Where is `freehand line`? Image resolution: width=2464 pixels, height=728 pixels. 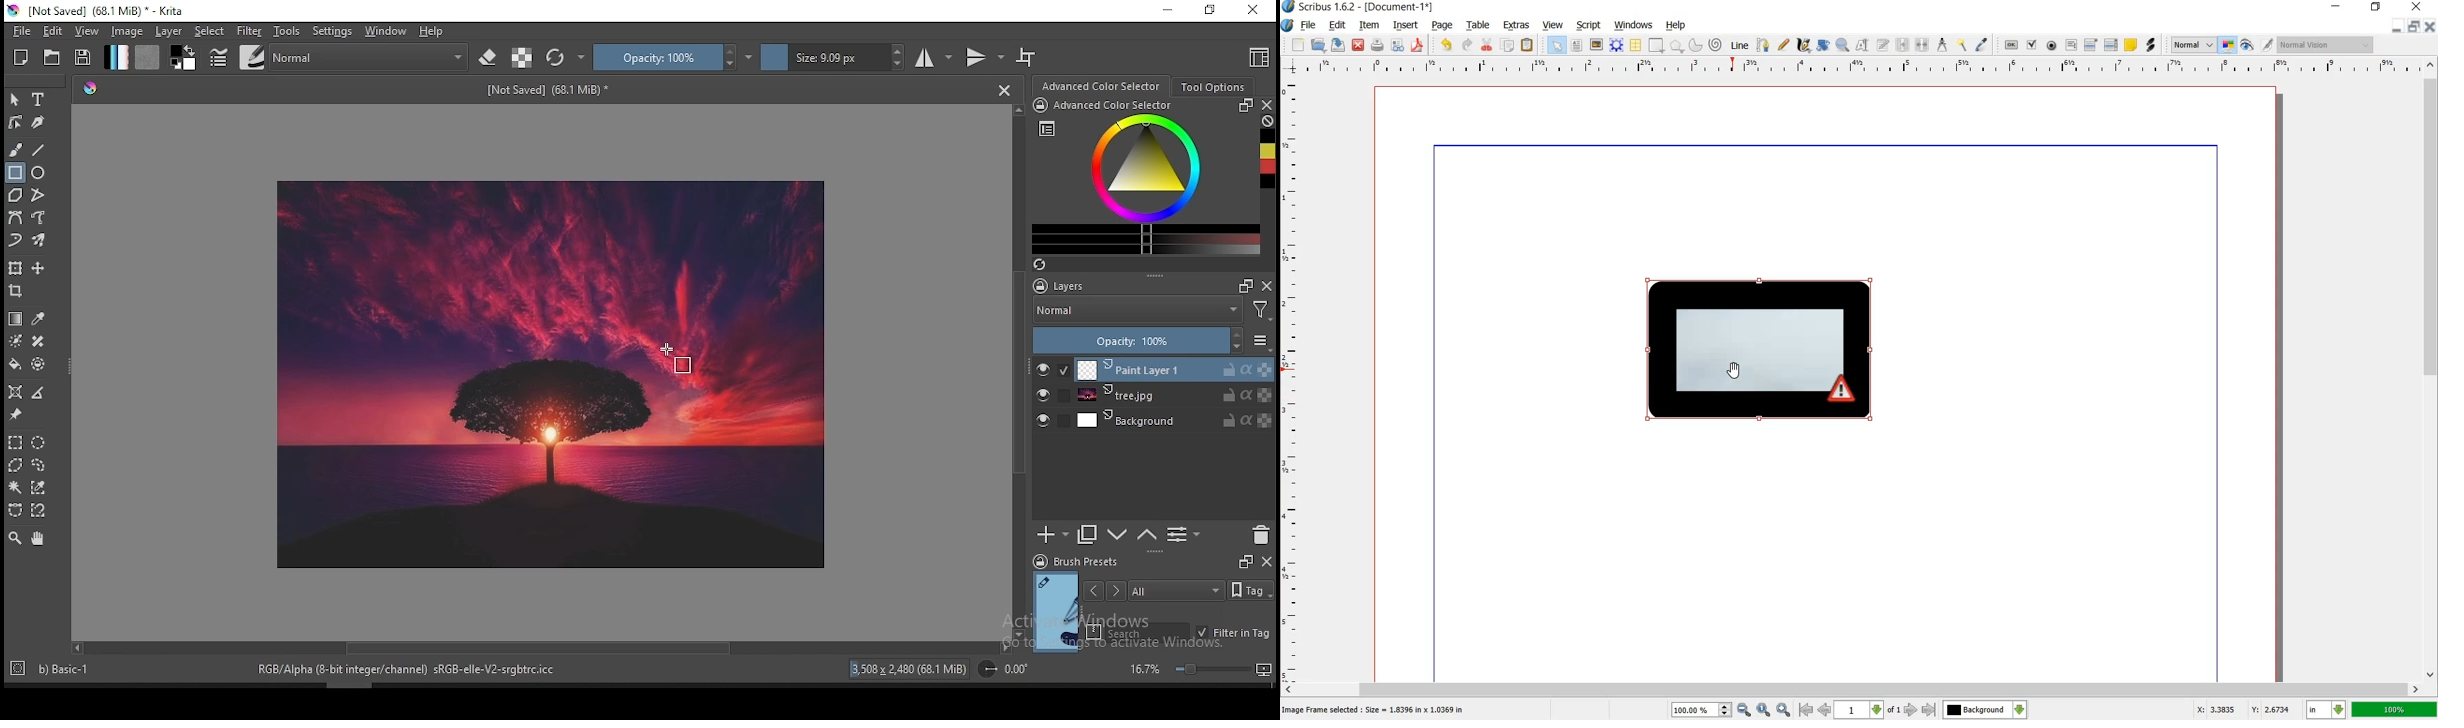 freehand line is located at coordinates (1784, 46).